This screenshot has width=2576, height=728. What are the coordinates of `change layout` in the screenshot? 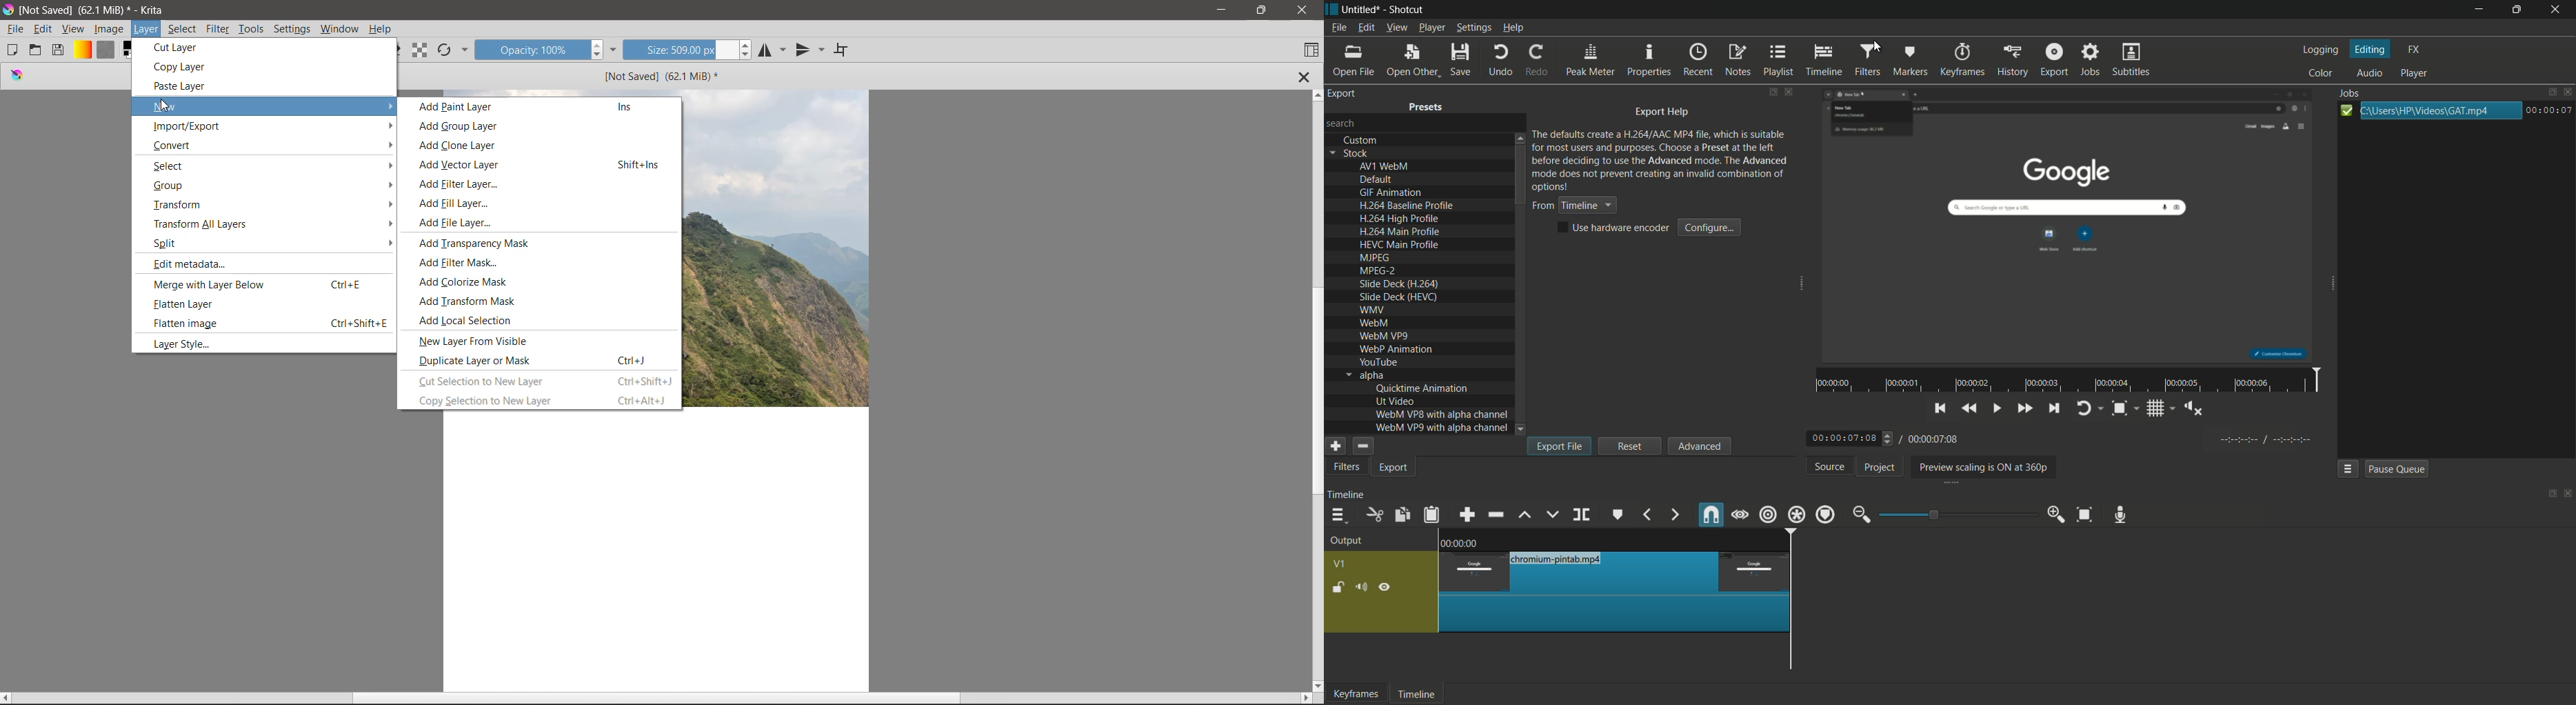 It's located at (2549, 497).